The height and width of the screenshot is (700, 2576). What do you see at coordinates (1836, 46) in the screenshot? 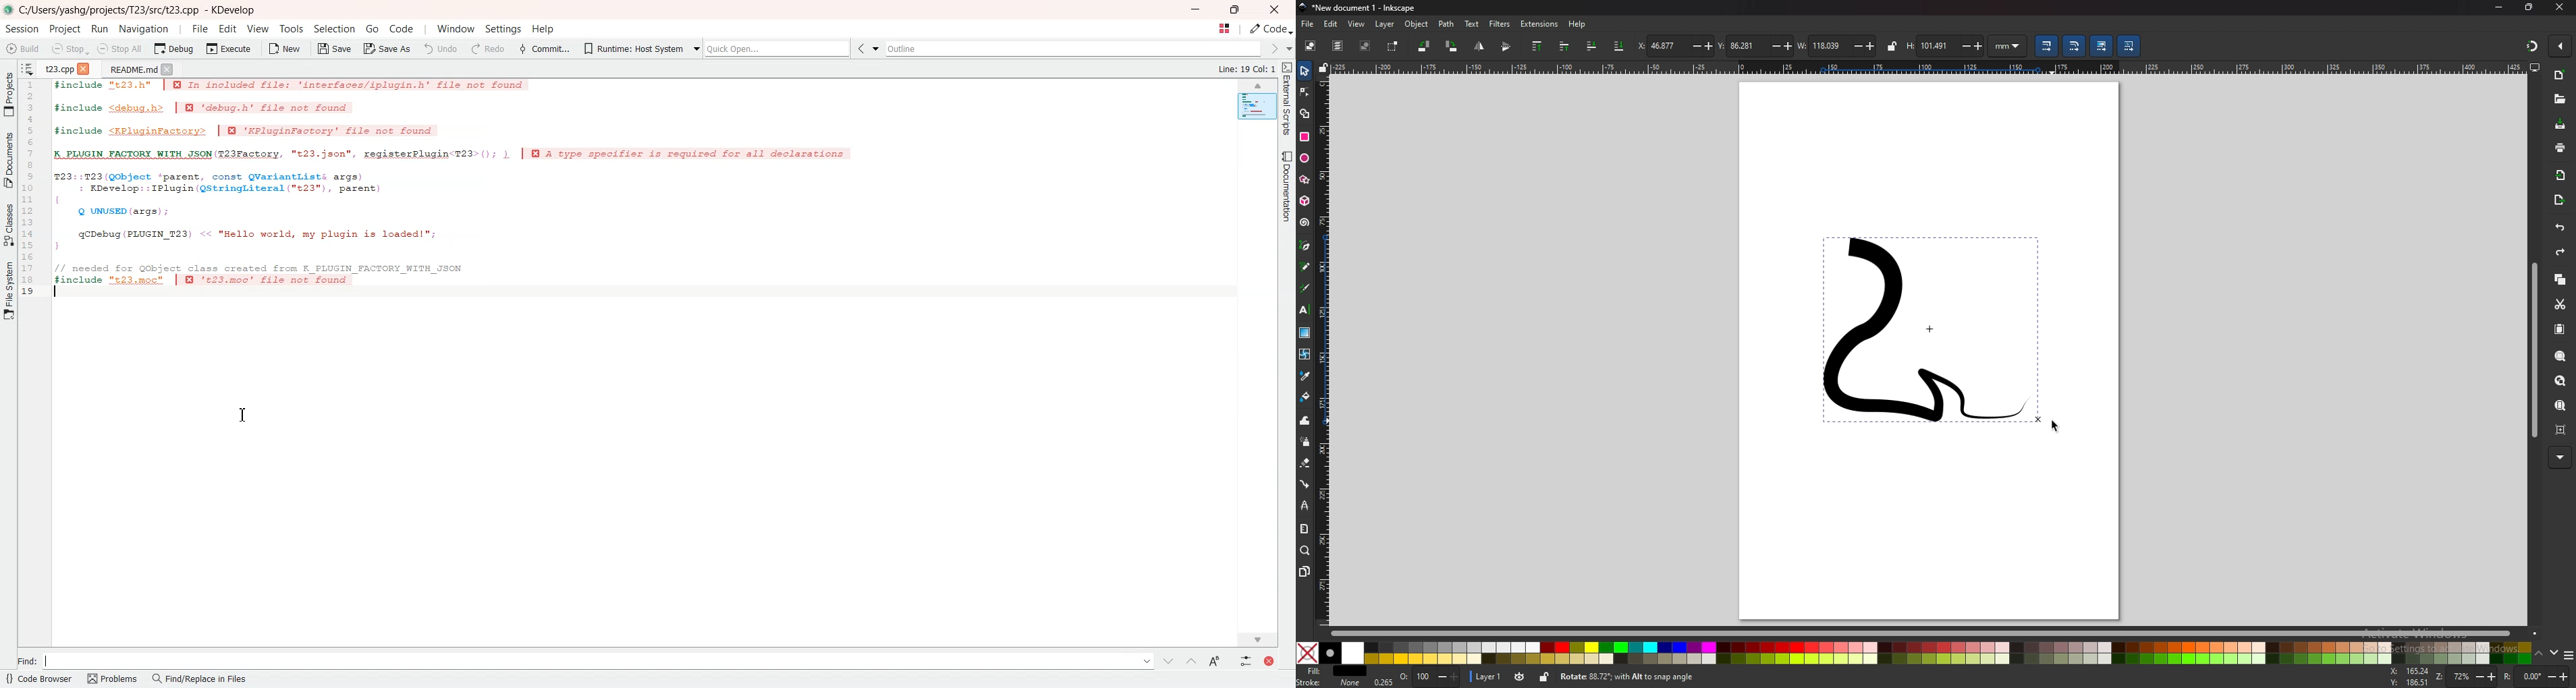
I see `width` at bounding box center [1836, 46].